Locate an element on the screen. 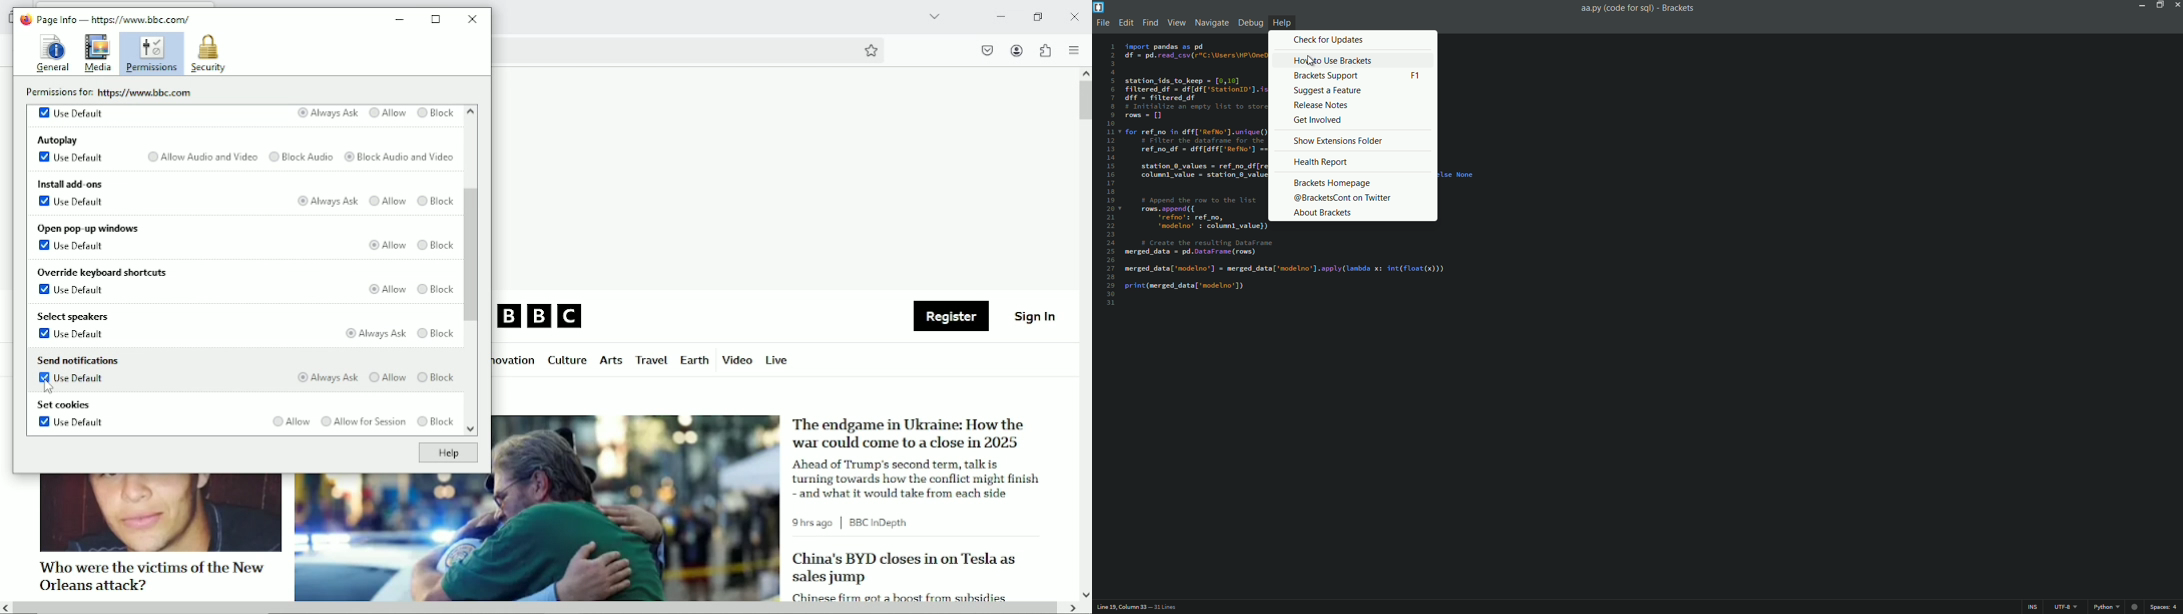 The image size is (2184, 616). Help is located at coordinates (447, 453).